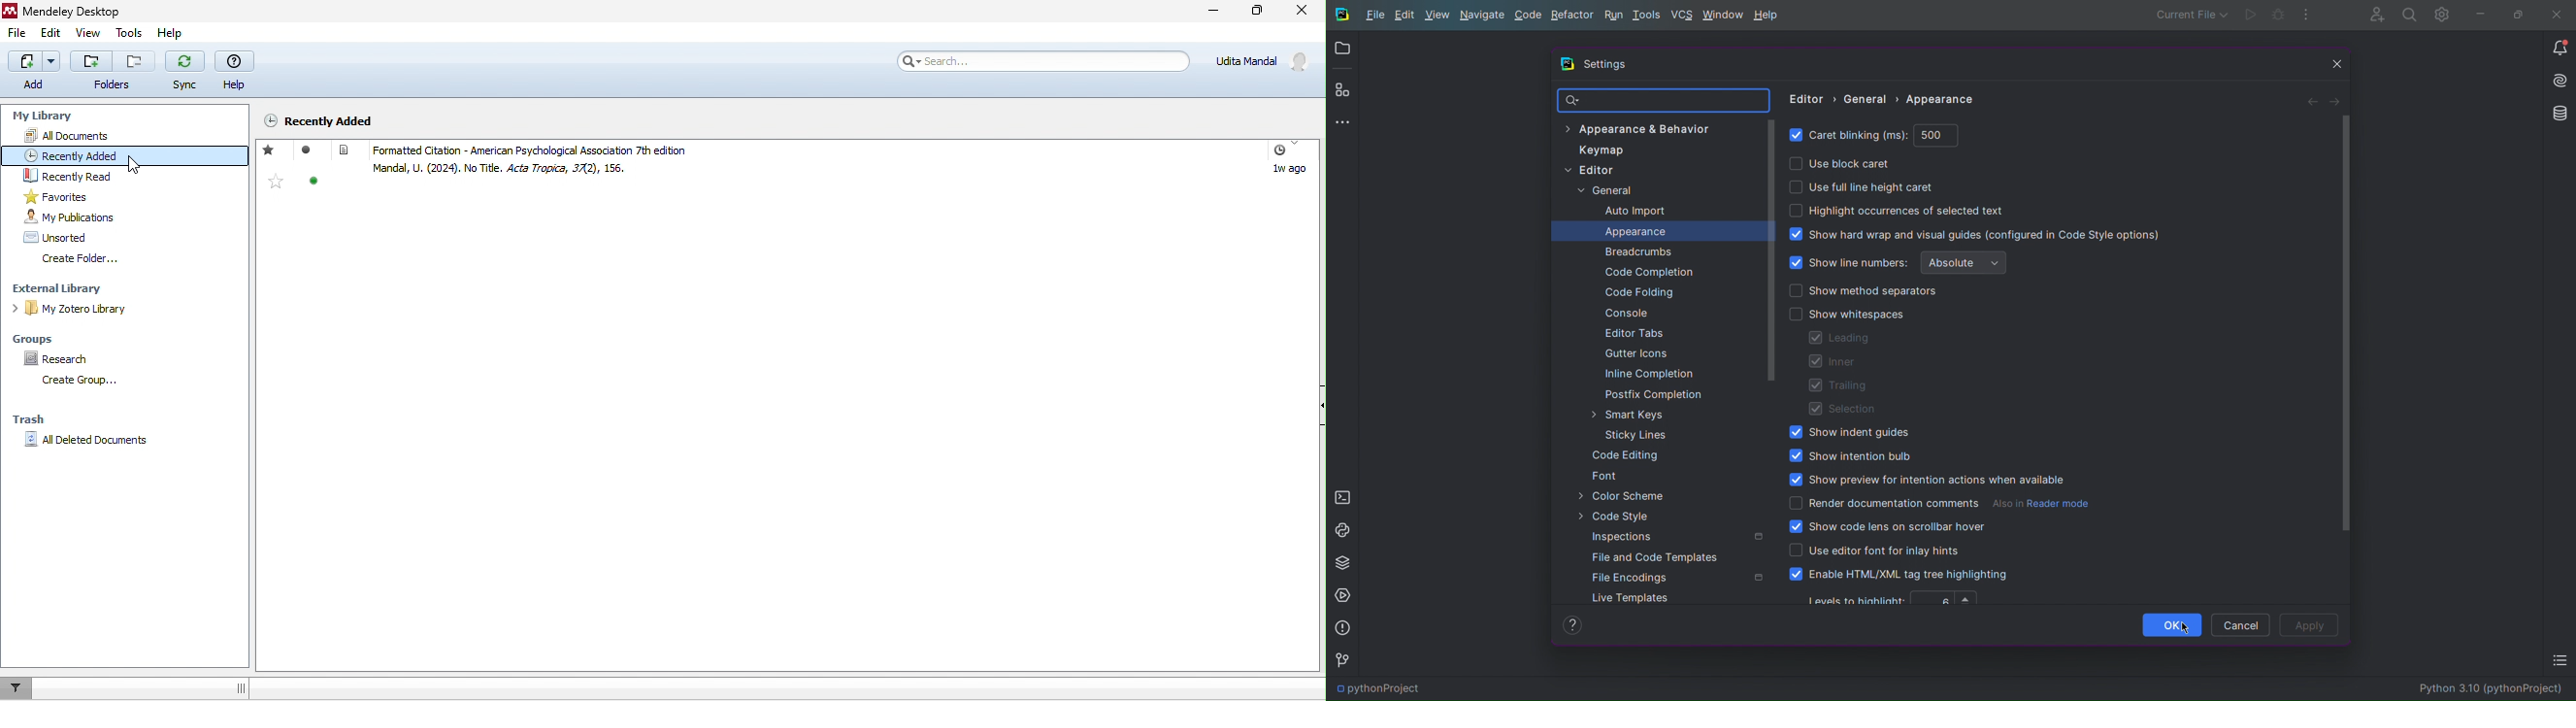 The image size is (2576, 728). I want to click on edit, so click(50, 33).